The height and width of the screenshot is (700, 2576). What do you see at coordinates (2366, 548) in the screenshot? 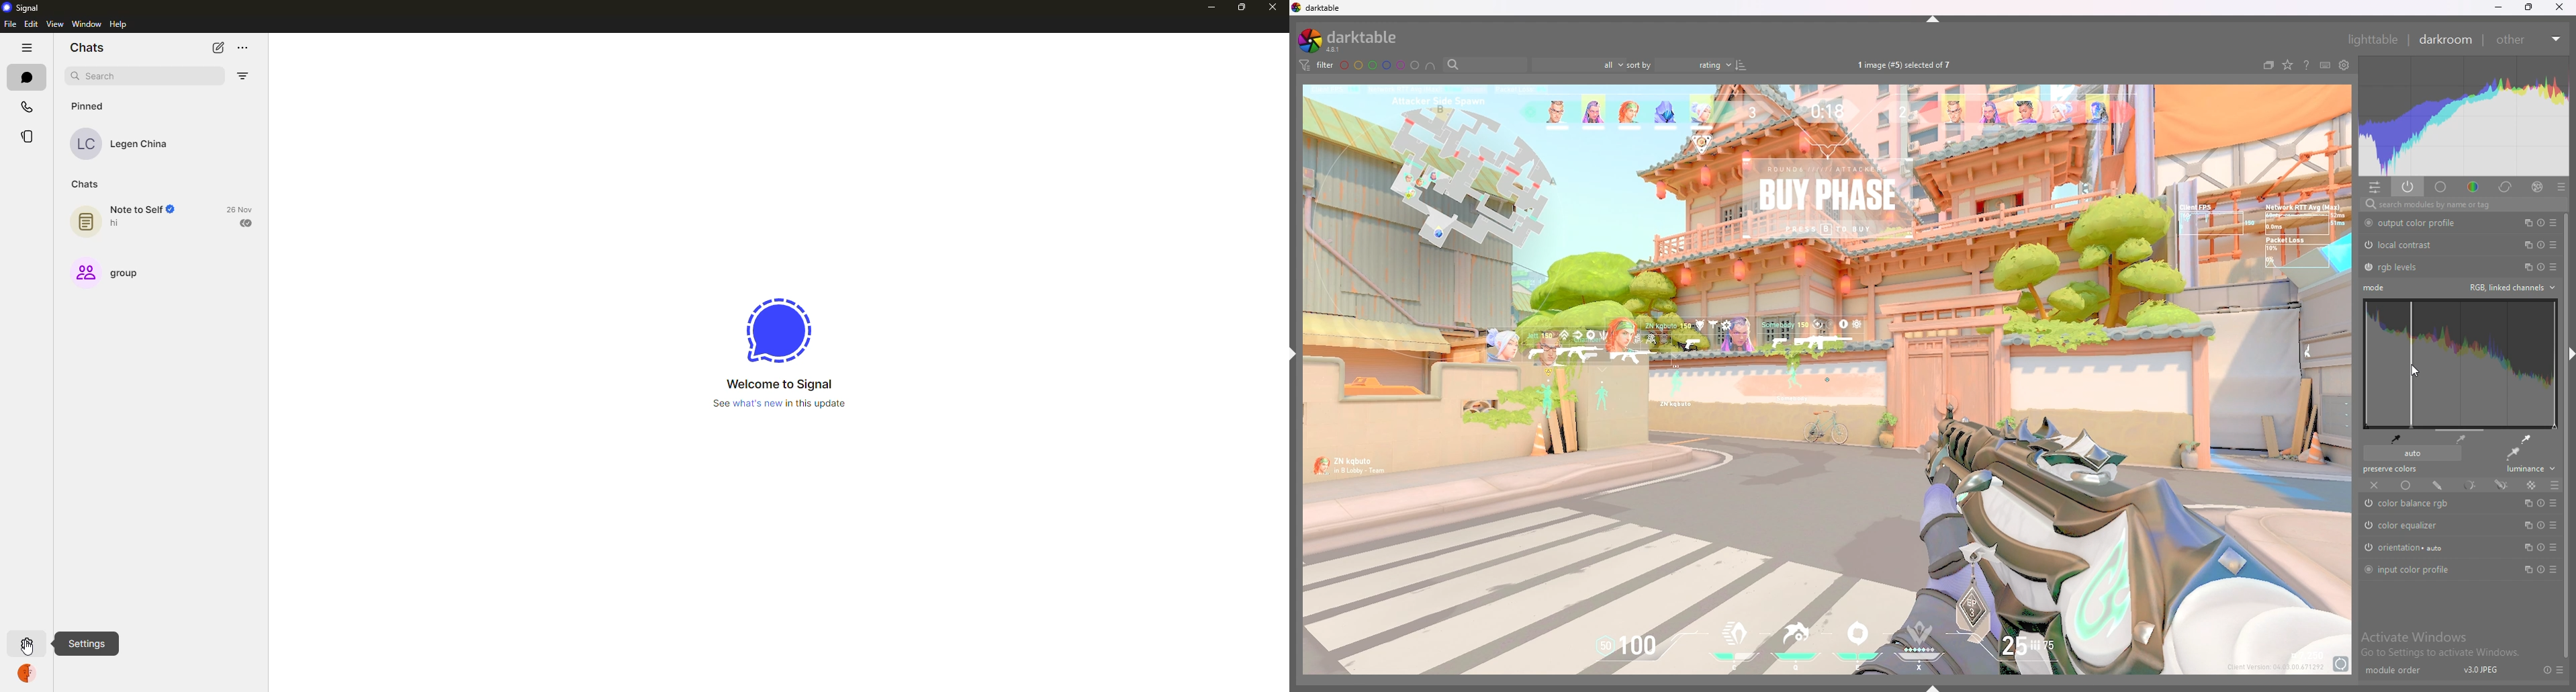
I see `Switched on` at bounding box center [2366, 548].